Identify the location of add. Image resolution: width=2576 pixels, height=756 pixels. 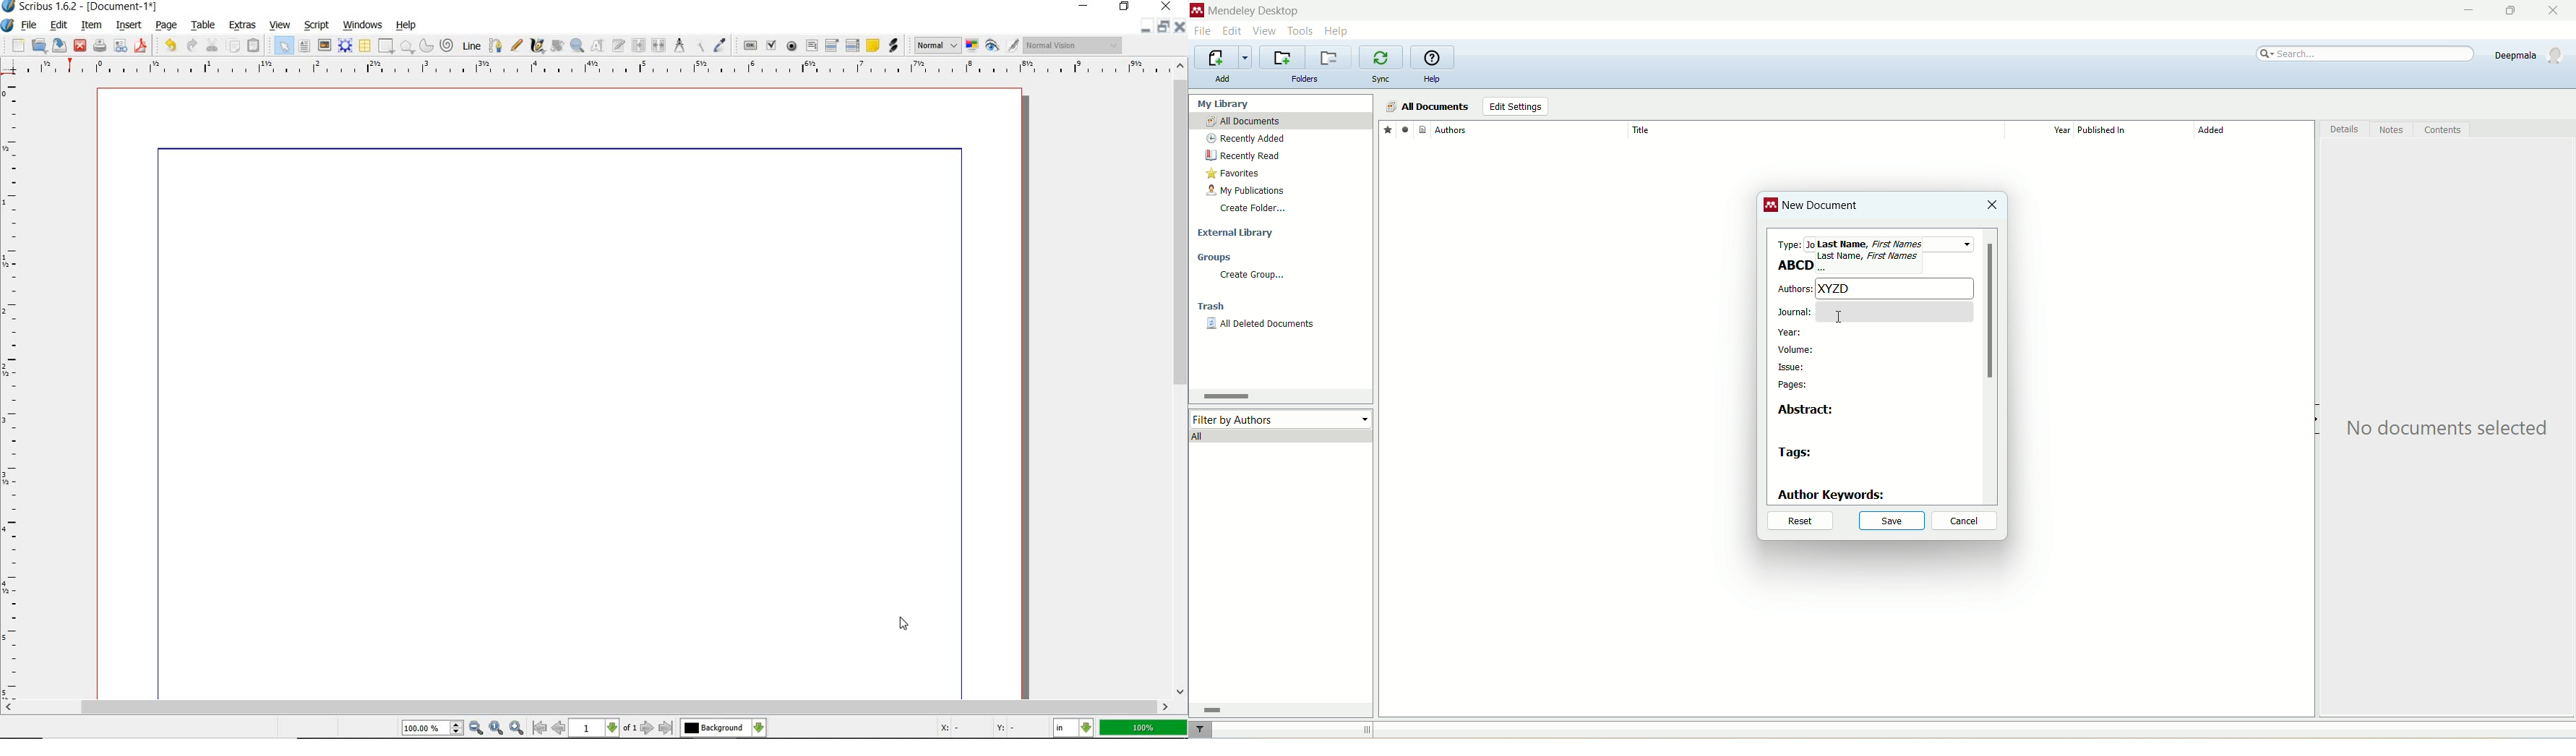
(1222, 79).